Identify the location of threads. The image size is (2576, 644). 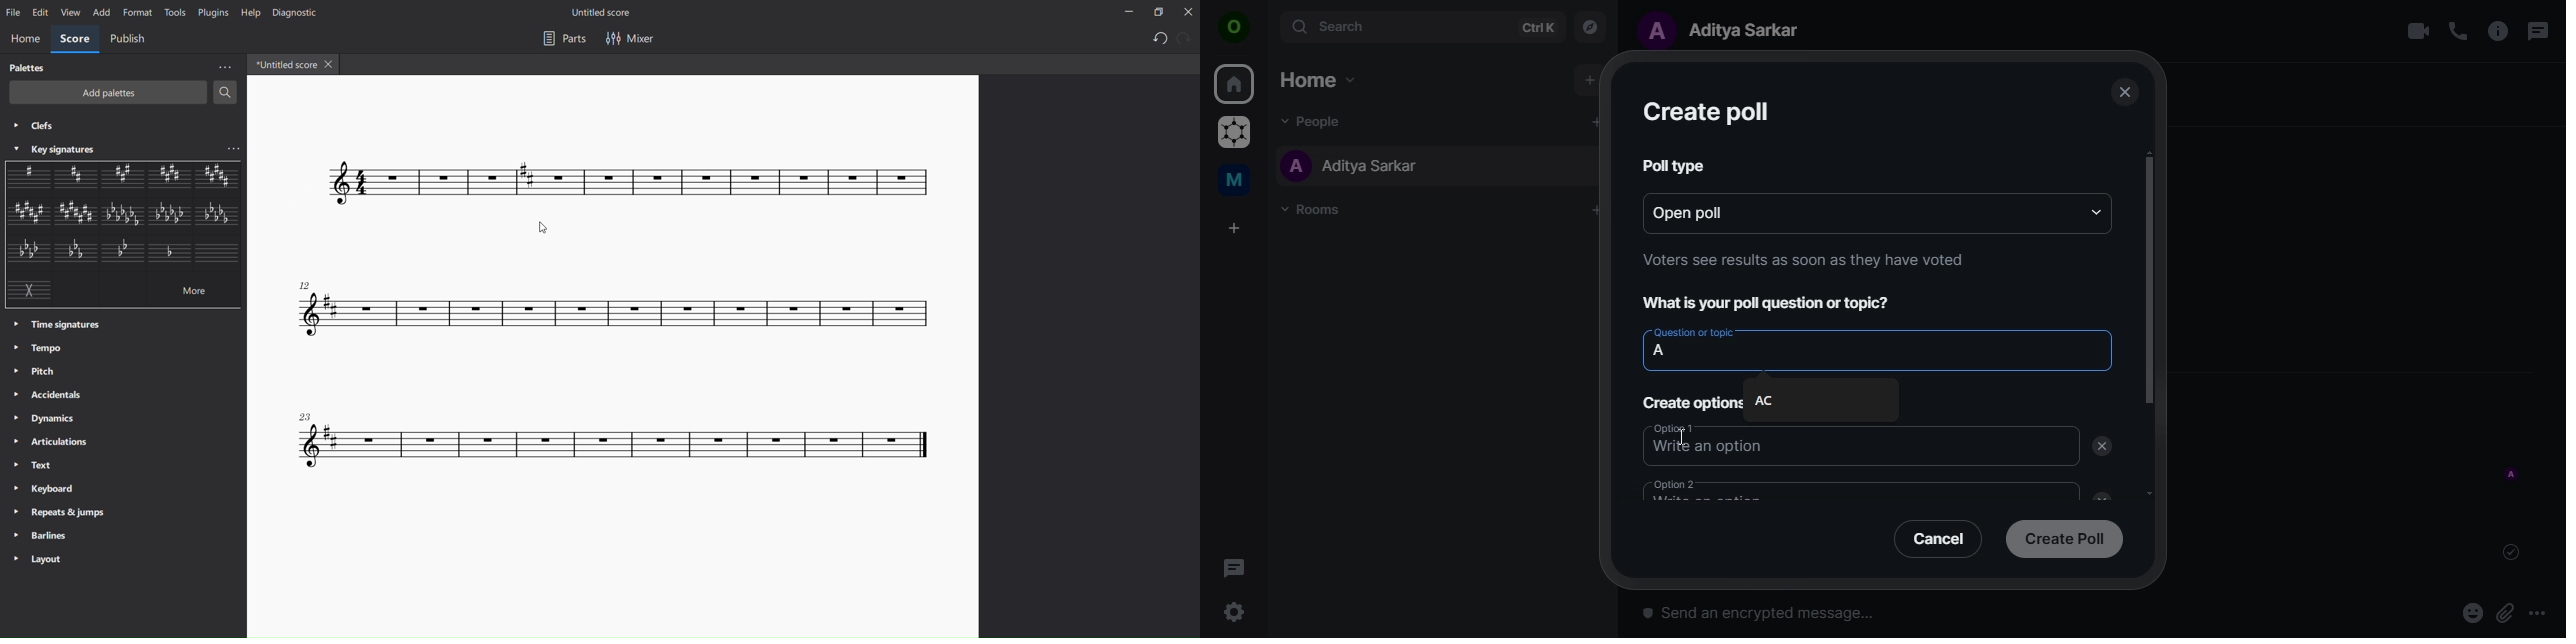
(2536, 31).